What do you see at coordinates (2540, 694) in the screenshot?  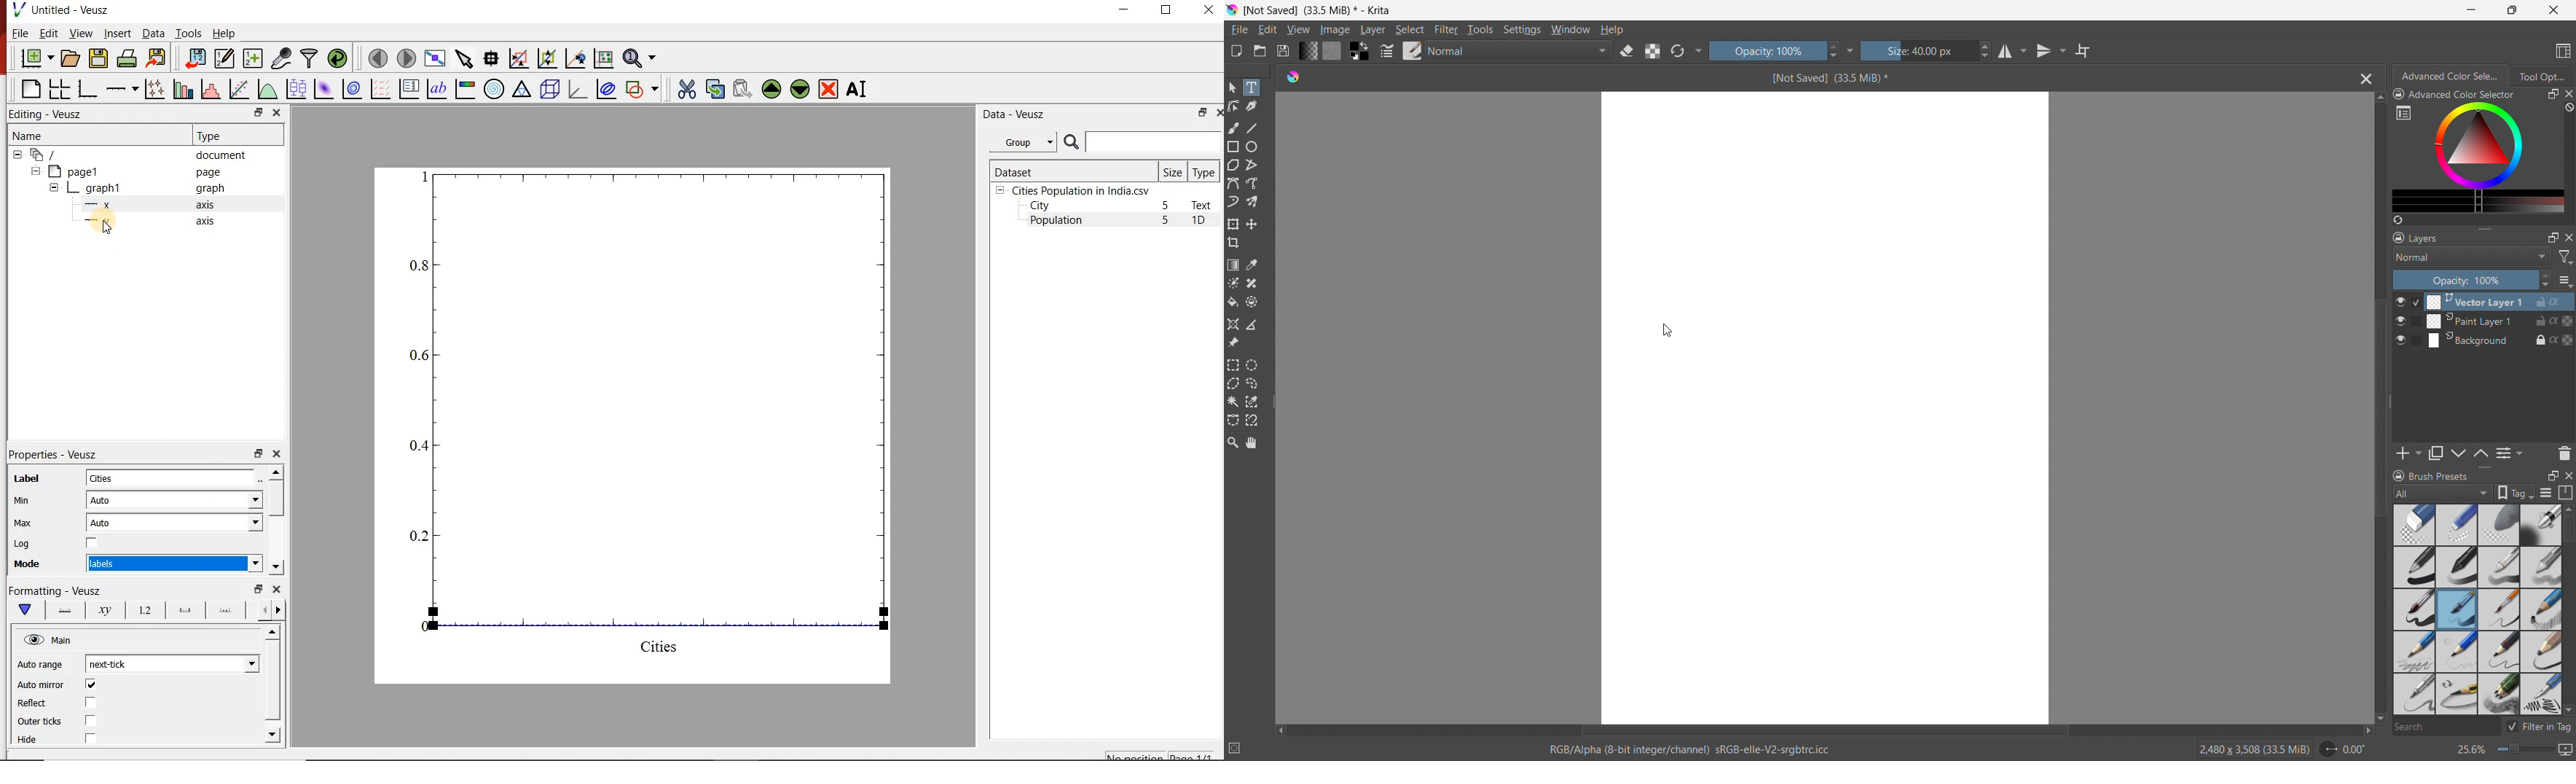 I see `pencil` at bounding box center [2540, 694].